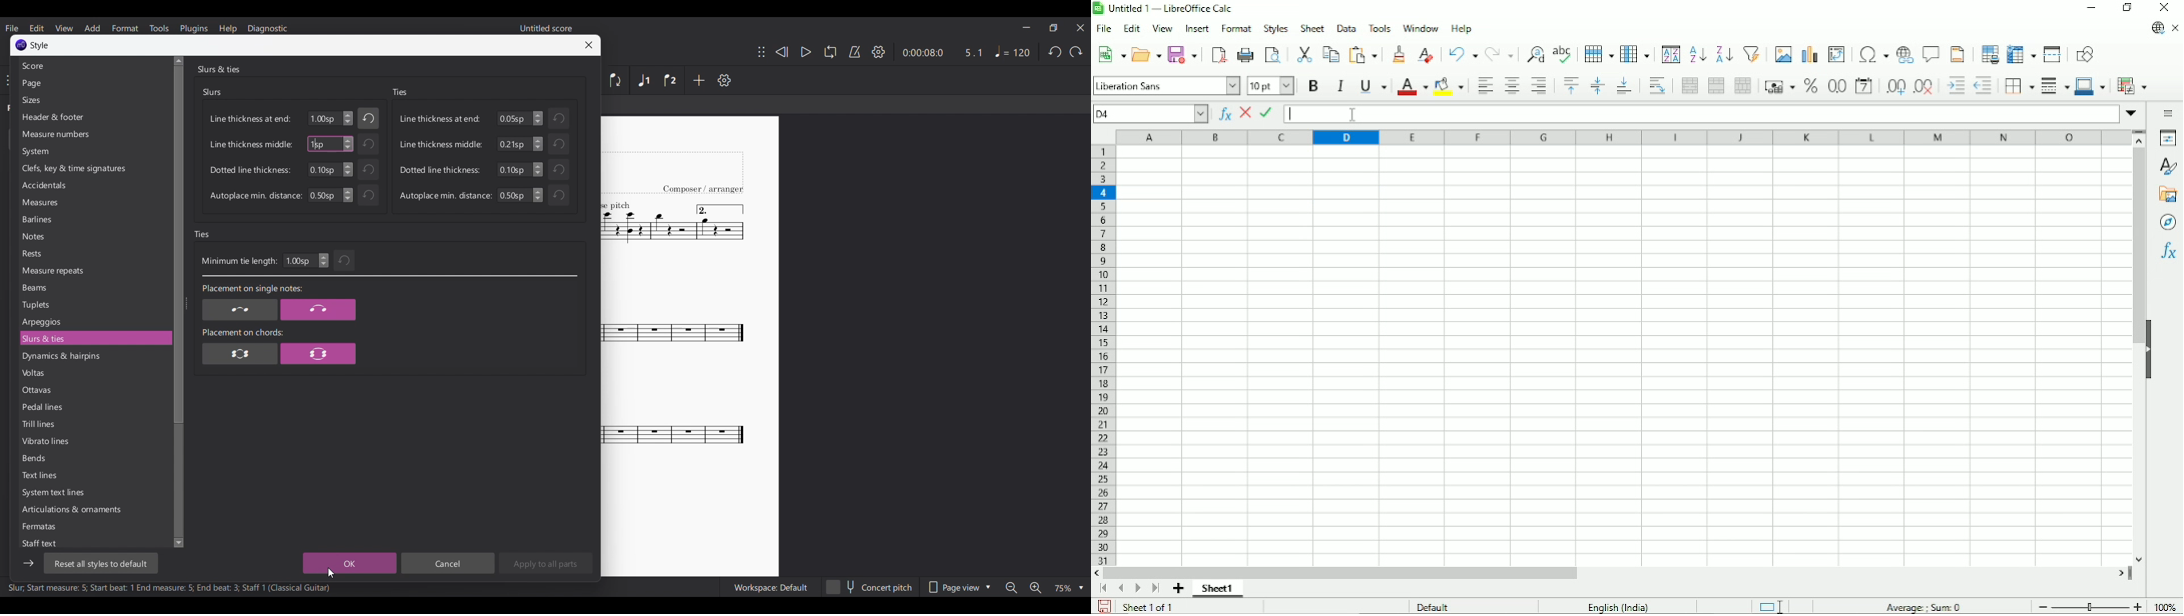 This screenshot has width=2184, height=616. Describe the element at coordinates (1218, 590) in the screenshot. I see `Sheet 1` at that location.